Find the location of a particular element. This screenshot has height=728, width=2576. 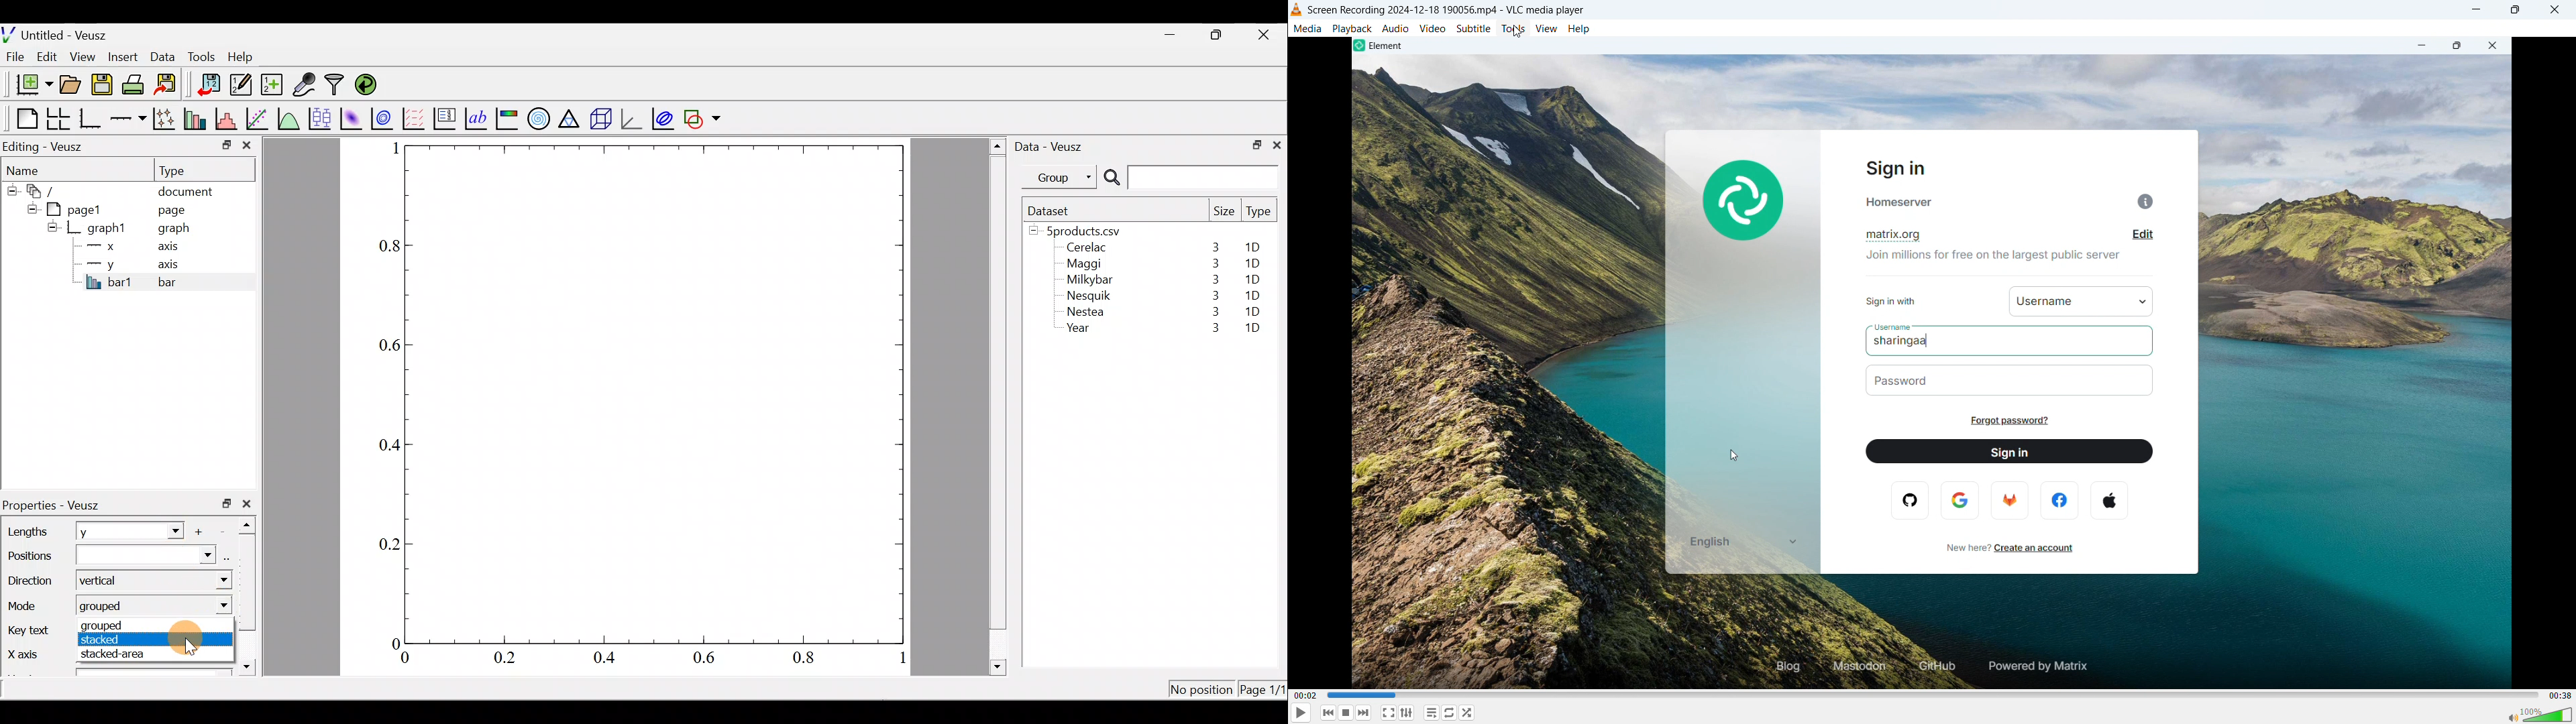

github is located at coordinates (1930, 665).